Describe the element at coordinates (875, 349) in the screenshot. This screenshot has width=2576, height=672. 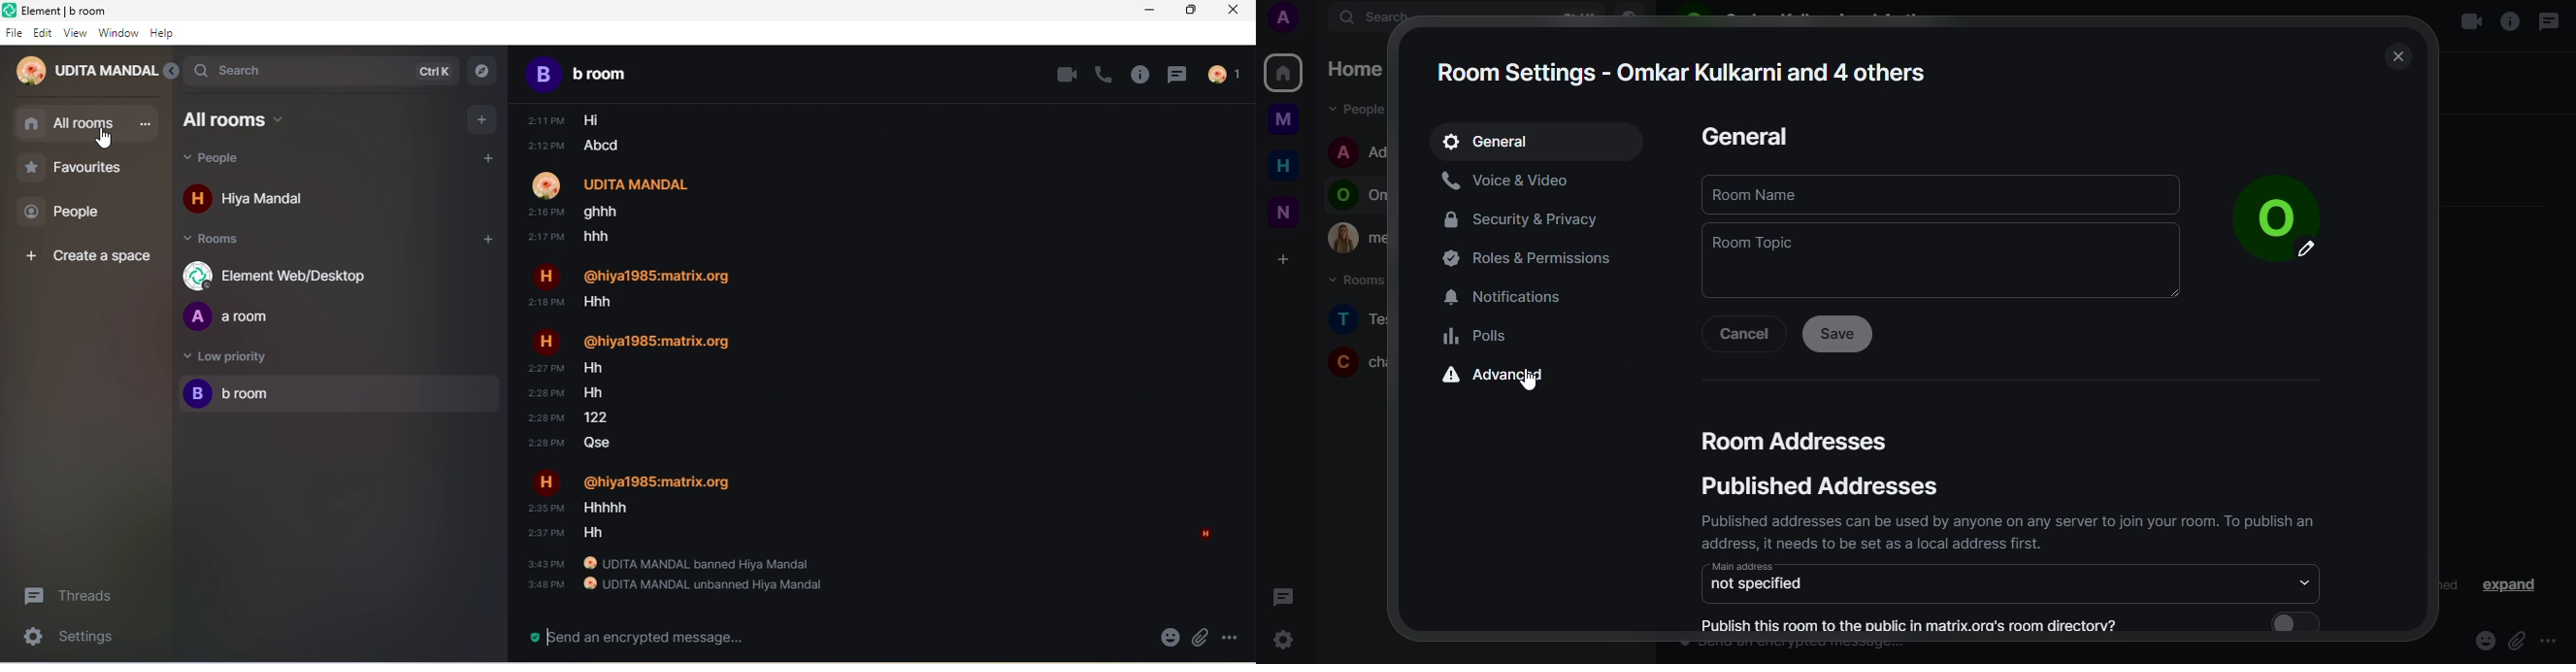
I see `older chat` at that location.